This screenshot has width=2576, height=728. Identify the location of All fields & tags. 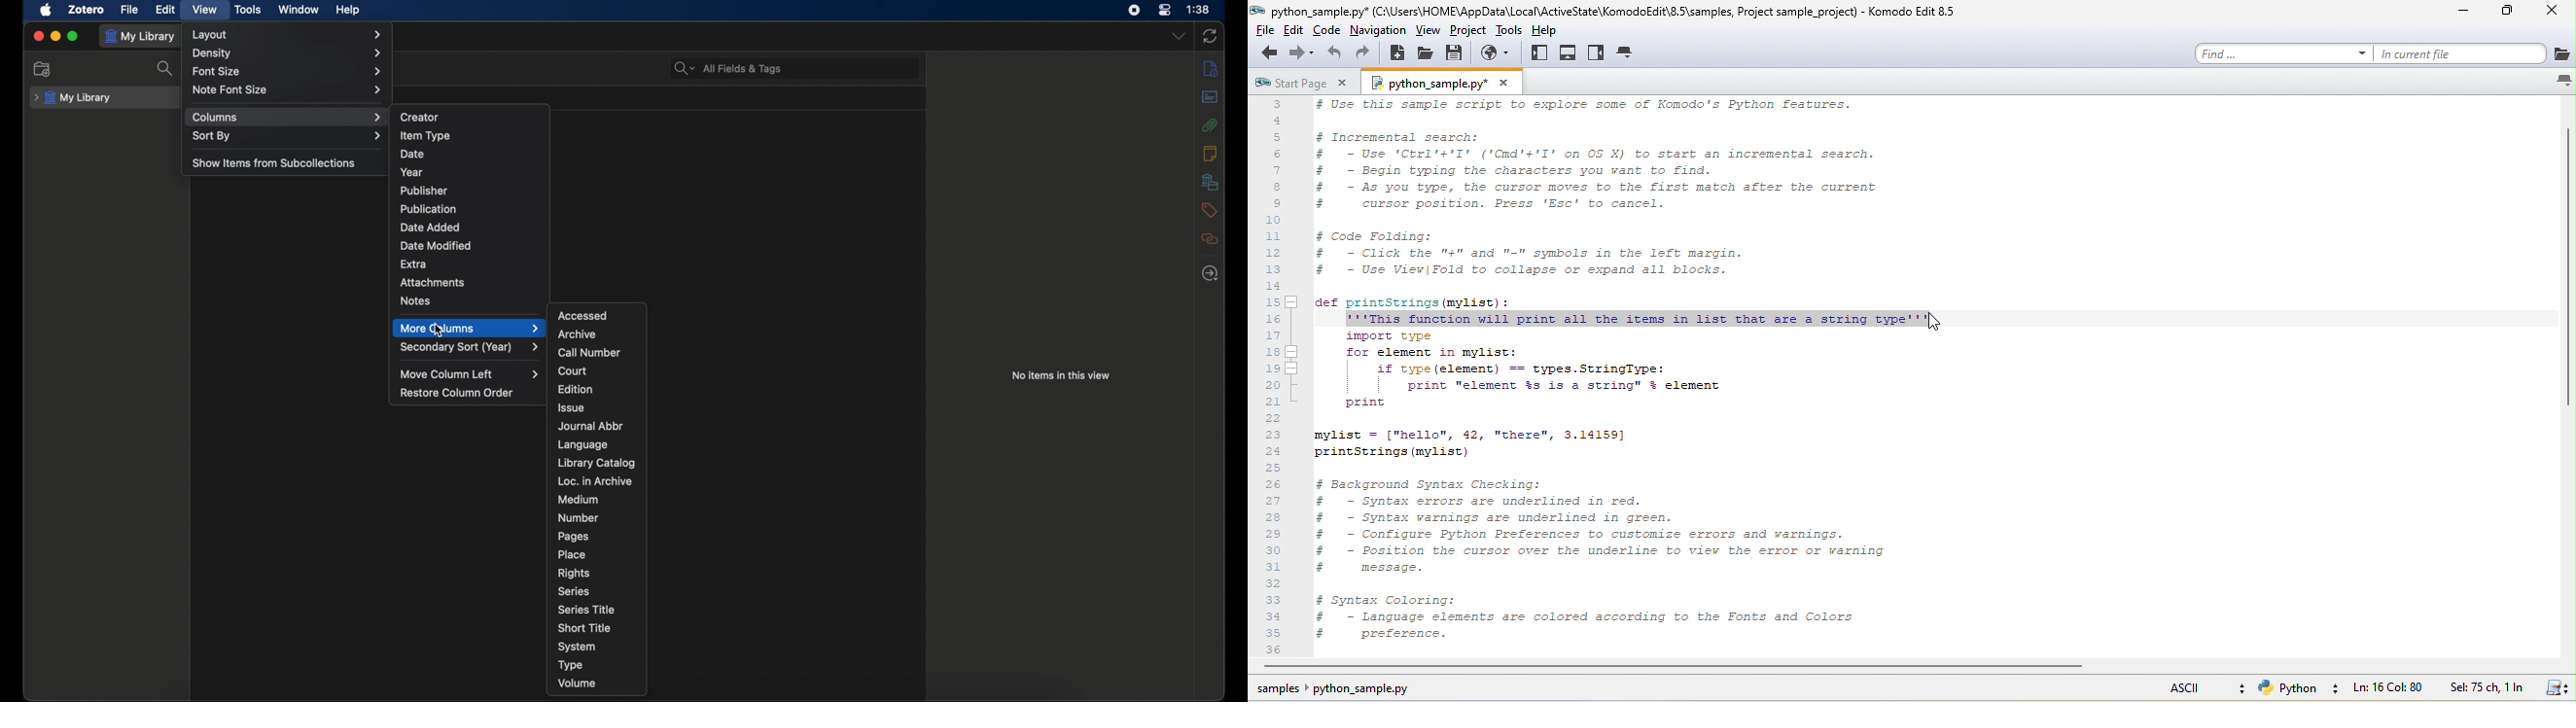
(728, 68).